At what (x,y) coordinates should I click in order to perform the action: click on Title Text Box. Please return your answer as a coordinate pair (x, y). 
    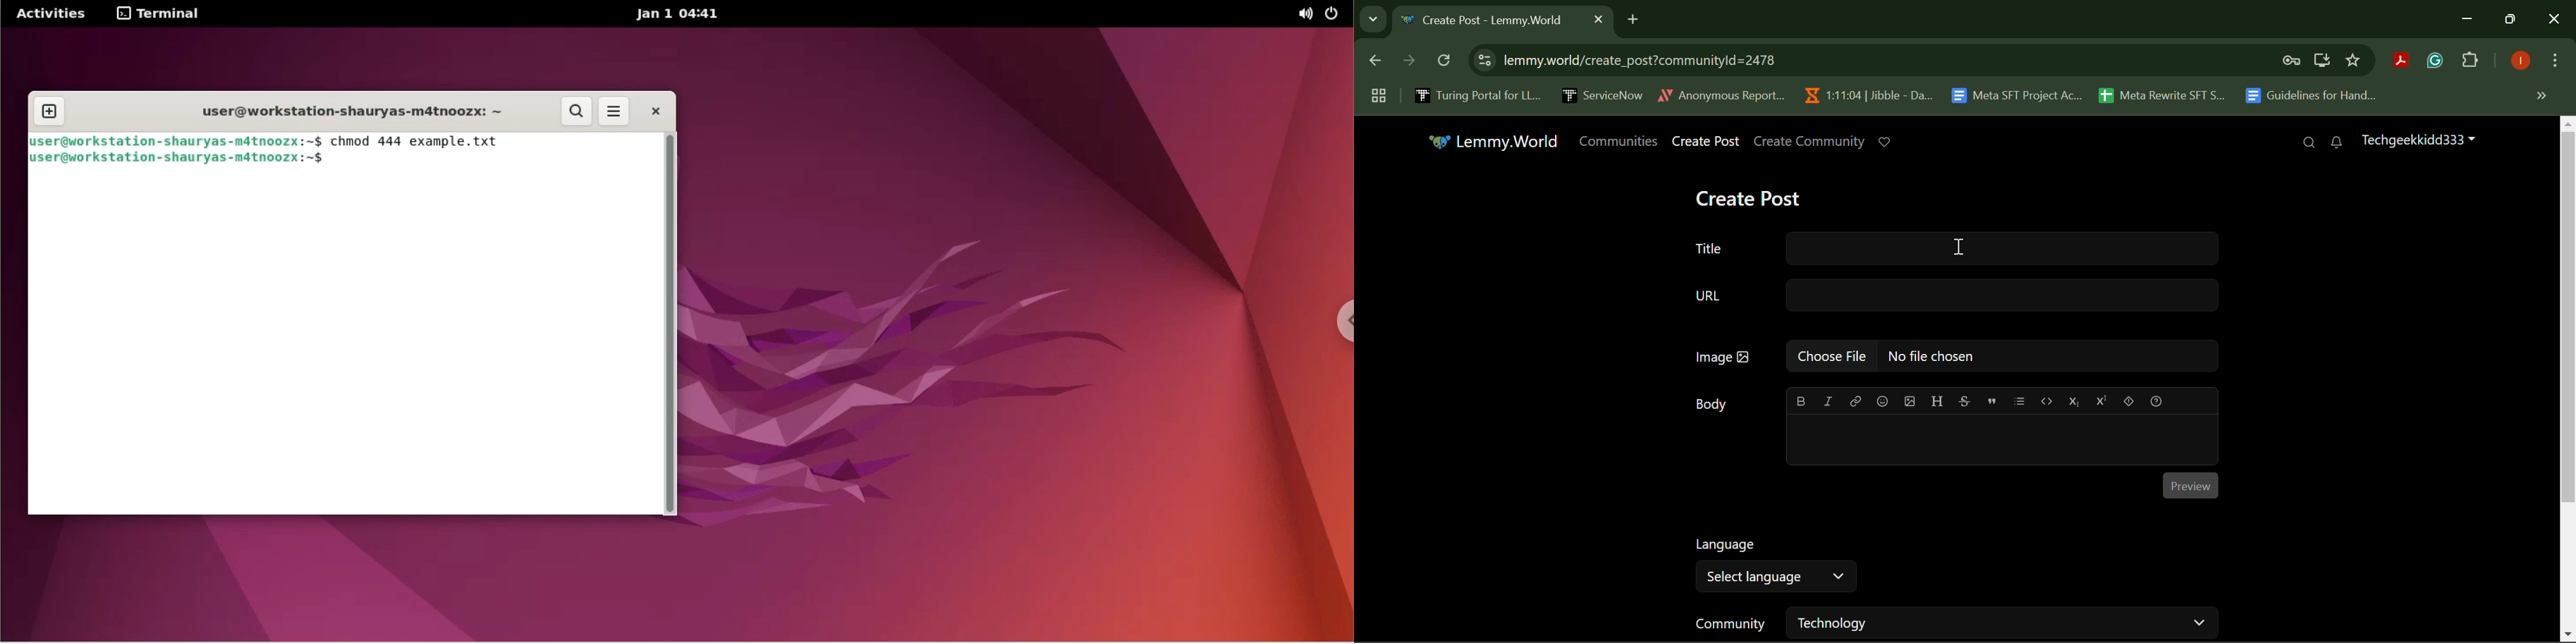
    Looking at the image, I should click on (1949, 246).